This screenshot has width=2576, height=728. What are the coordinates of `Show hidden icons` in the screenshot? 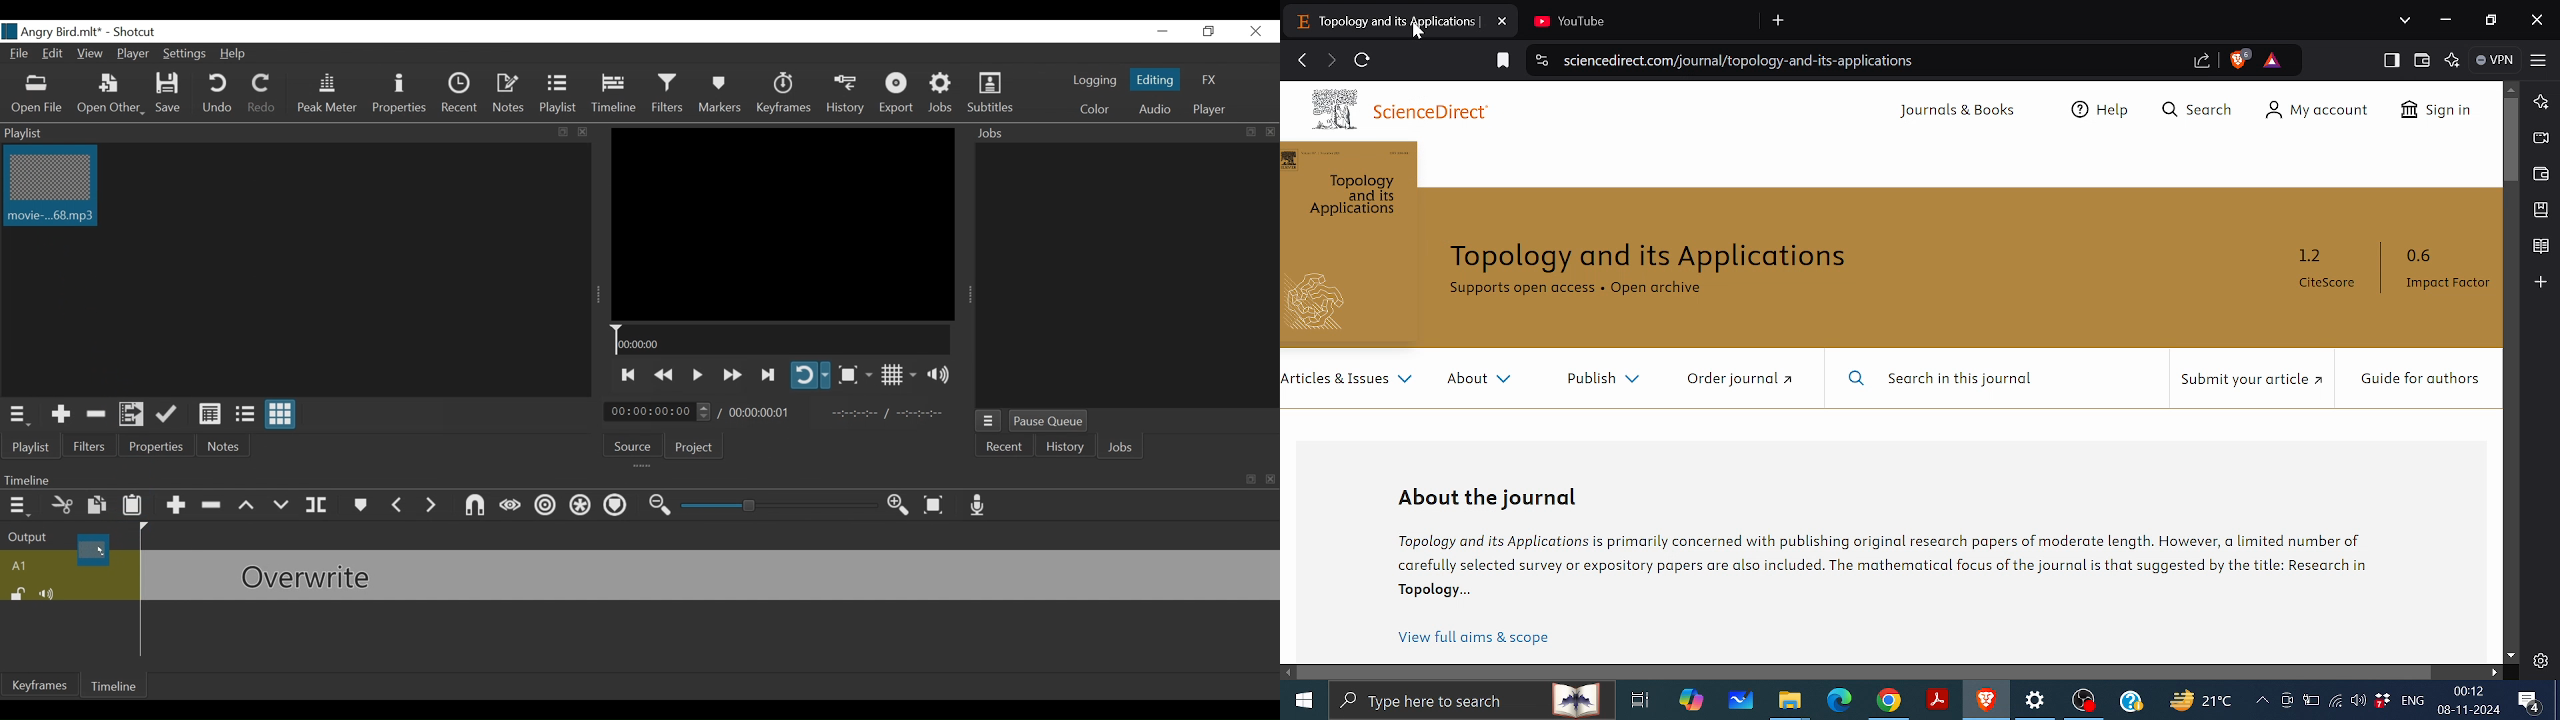 It's located at (2262, 701).